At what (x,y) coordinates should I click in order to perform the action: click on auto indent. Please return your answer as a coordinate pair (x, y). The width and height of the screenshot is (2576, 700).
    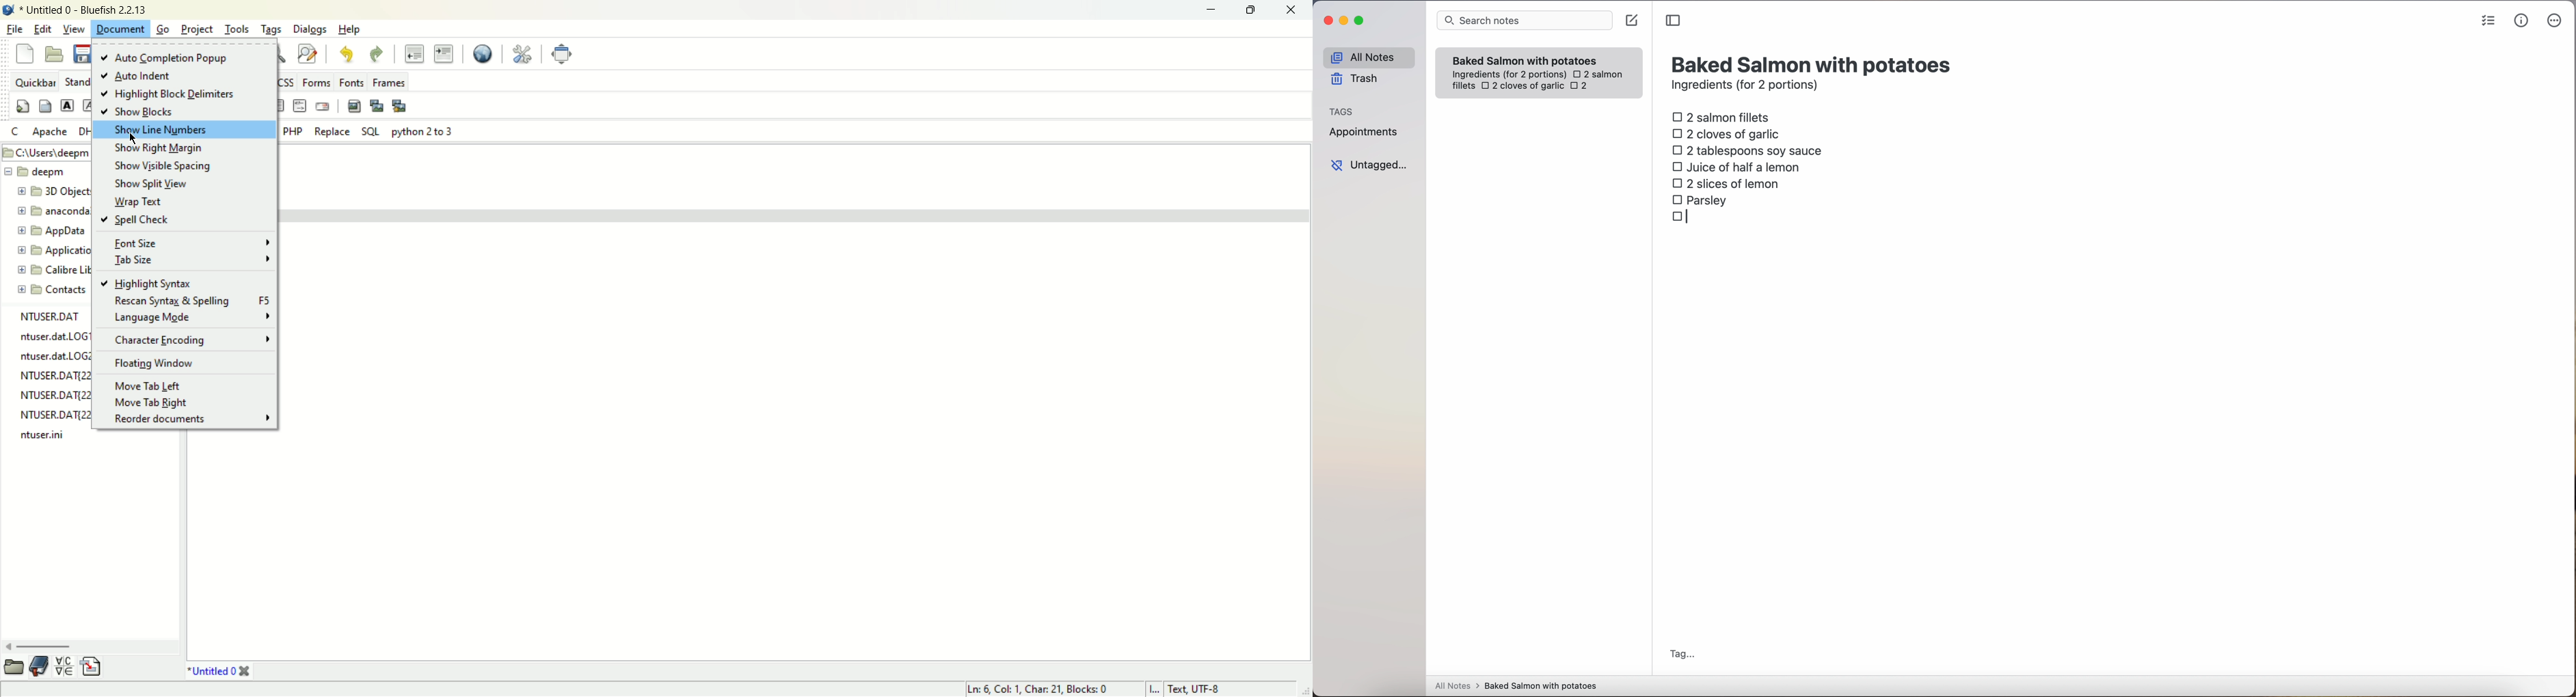
    Looking at the image, I should click on (135, 77).